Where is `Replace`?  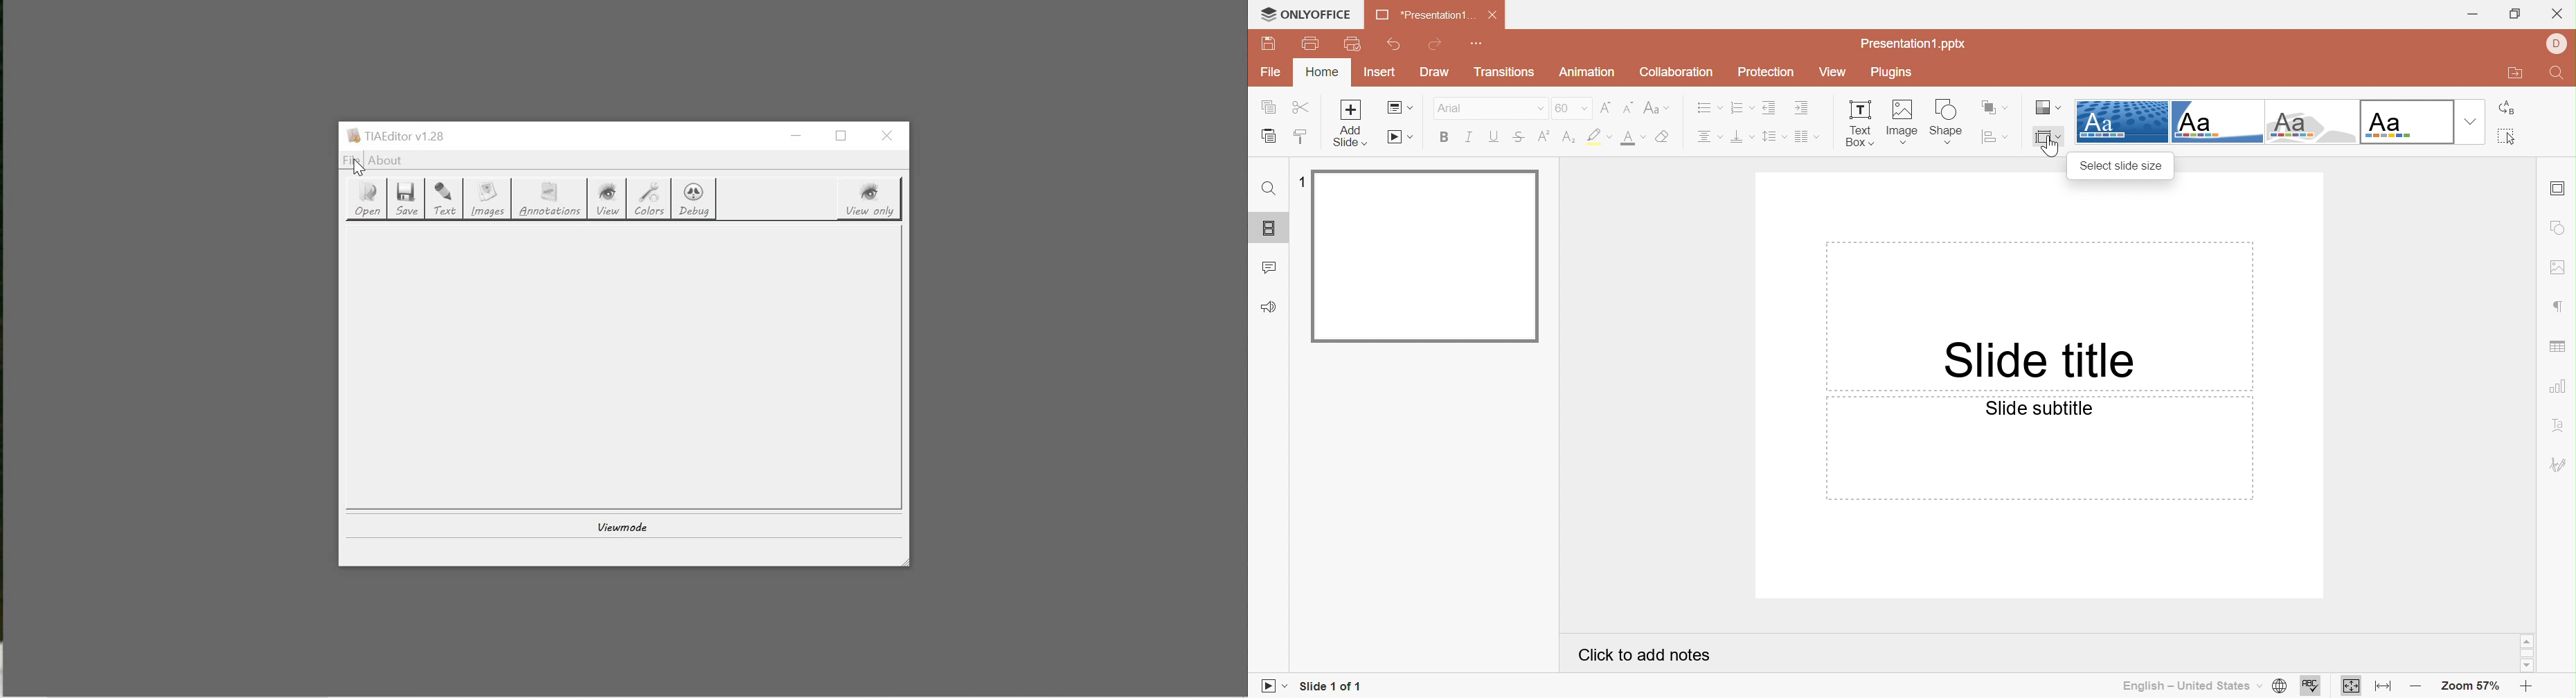 Replace is located at coordinates (2510, 109).